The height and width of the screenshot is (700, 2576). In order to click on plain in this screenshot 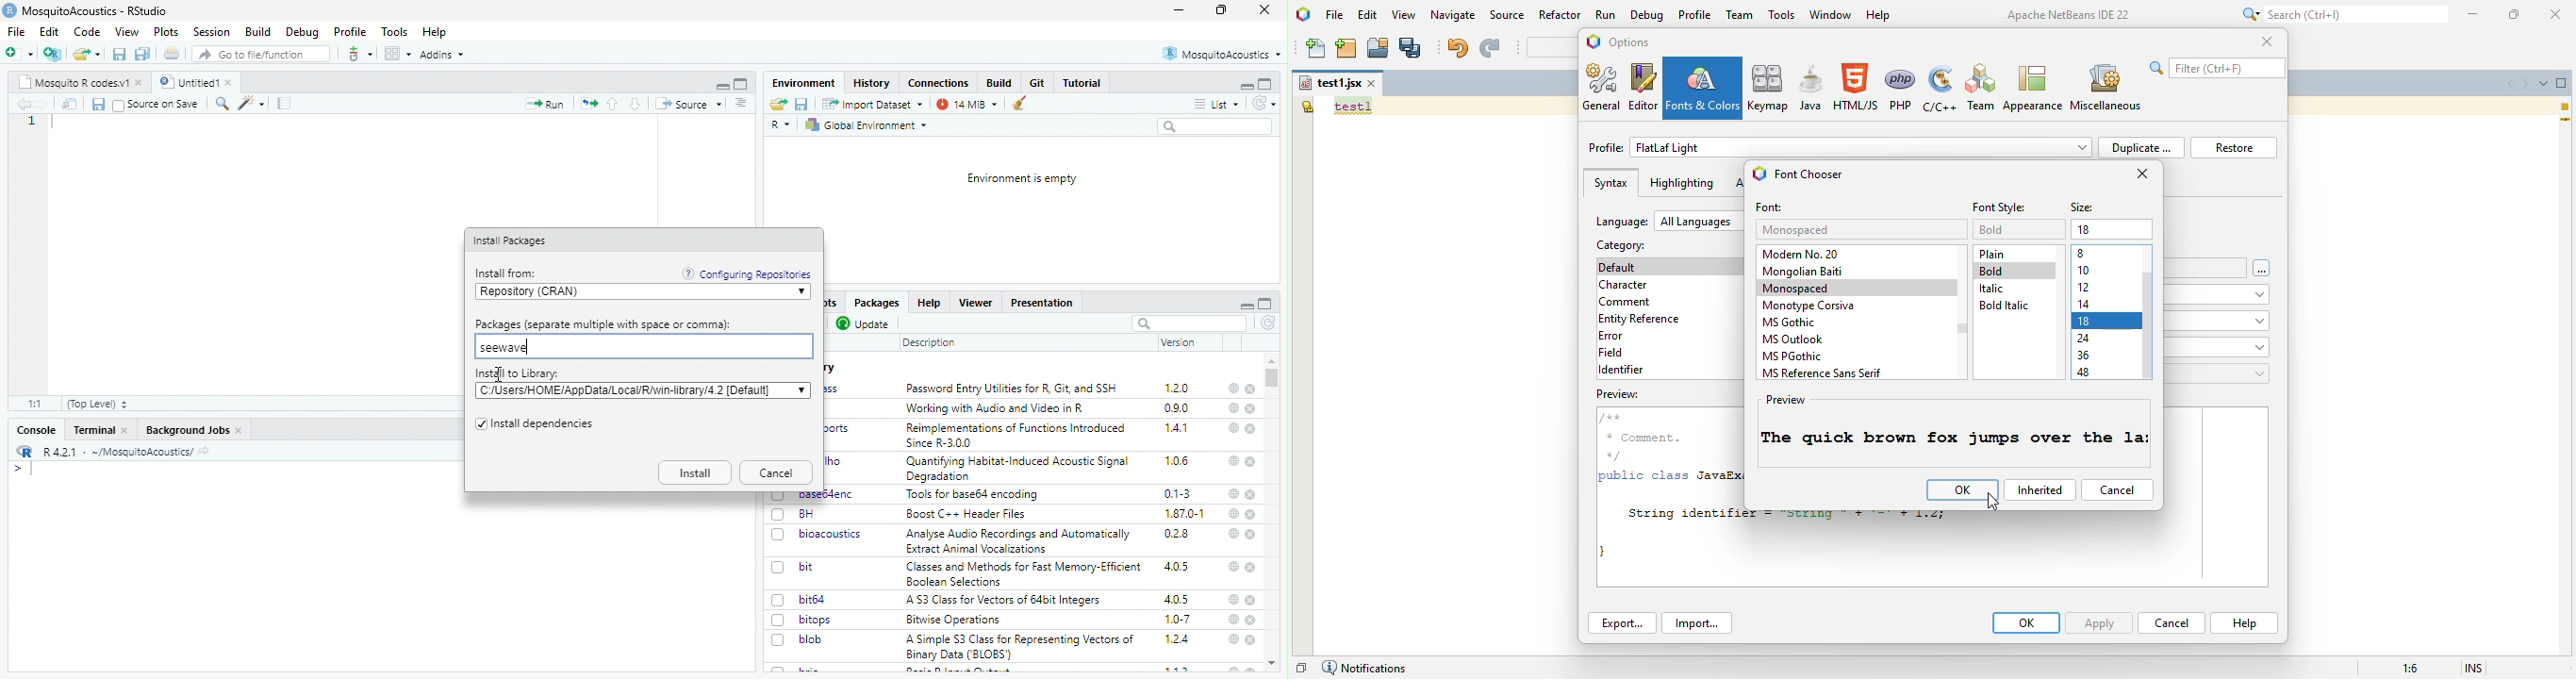, I will do `click(1991, 229)`.